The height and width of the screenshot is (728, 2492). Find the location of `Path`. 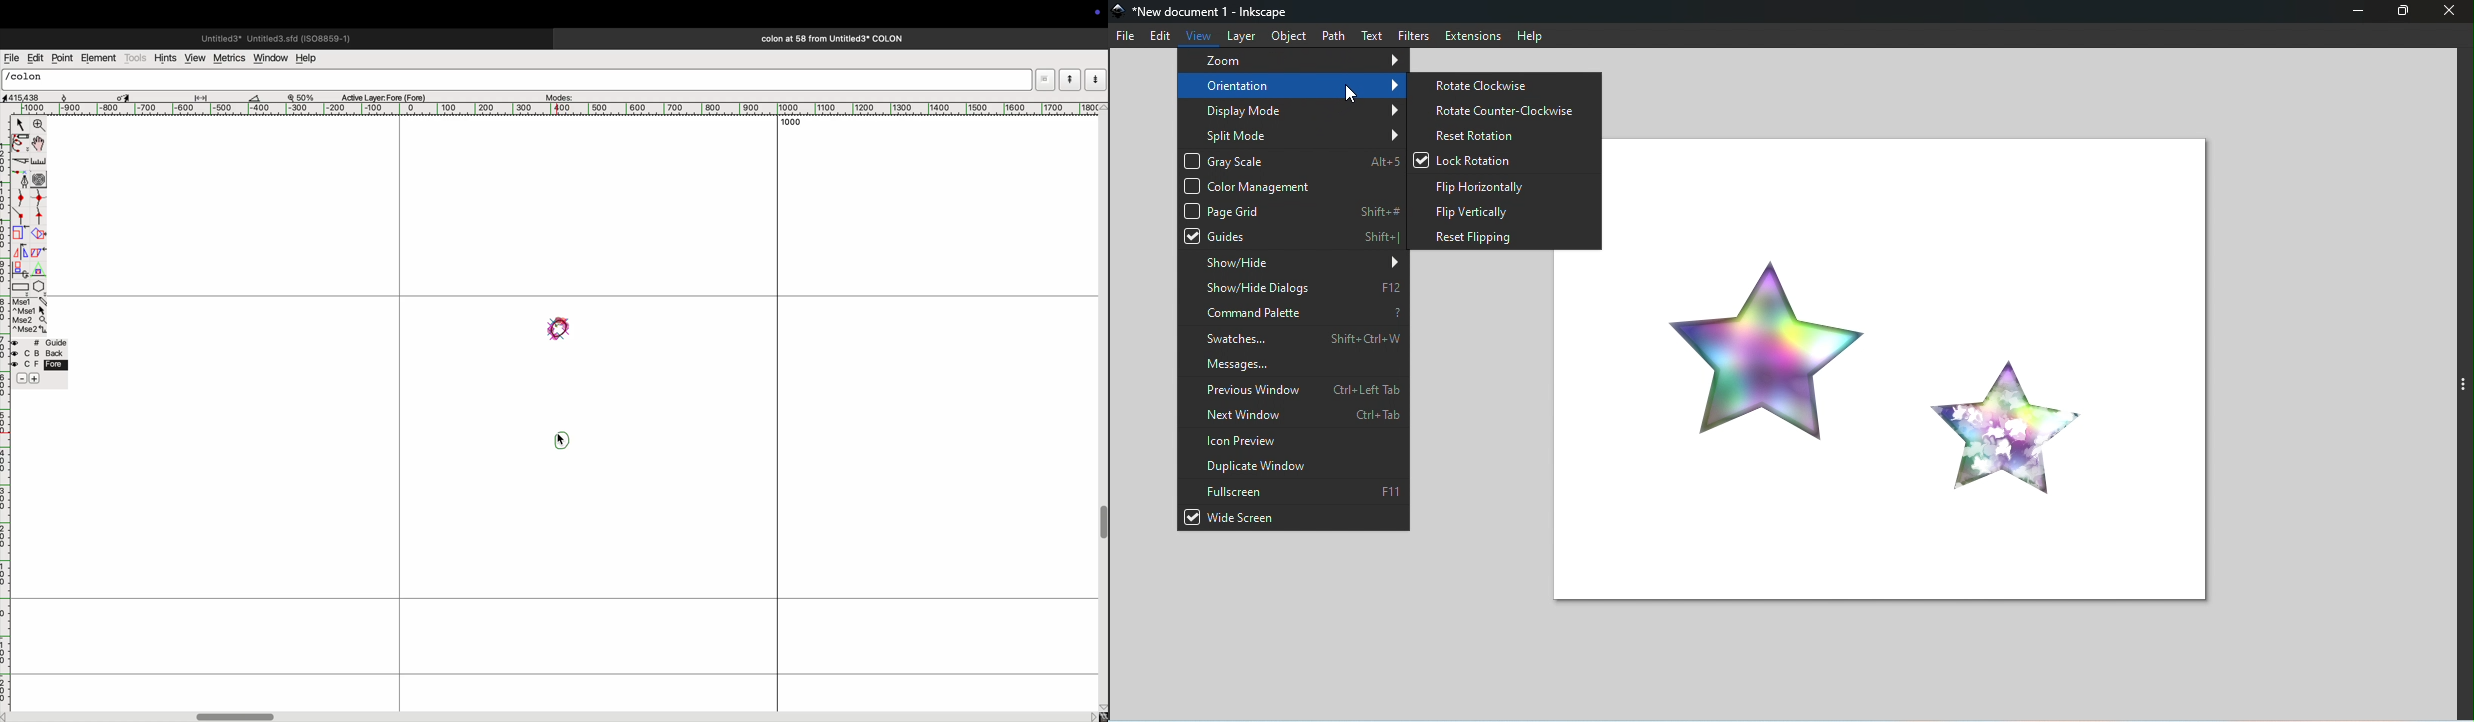

Path is located at coordinates (1334, 35).